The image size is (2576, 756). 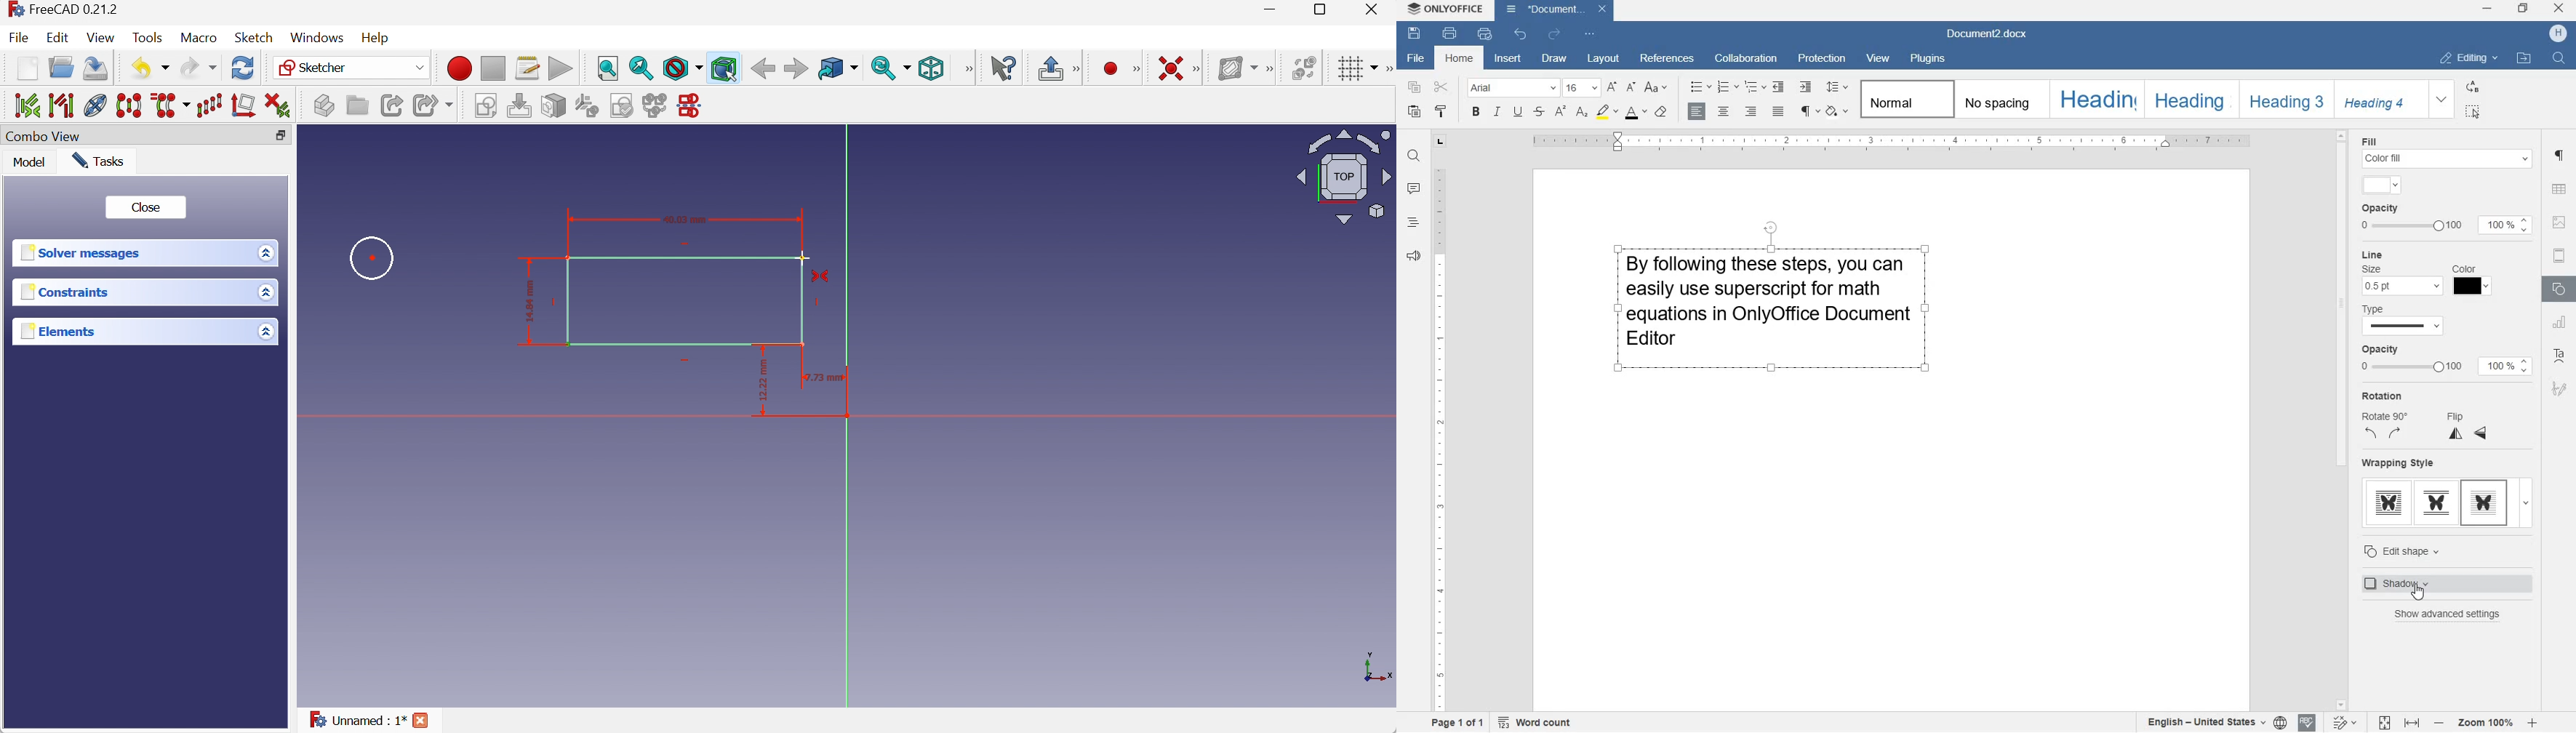 I want to click on Select associated constraints, so click(x=25, y=104).